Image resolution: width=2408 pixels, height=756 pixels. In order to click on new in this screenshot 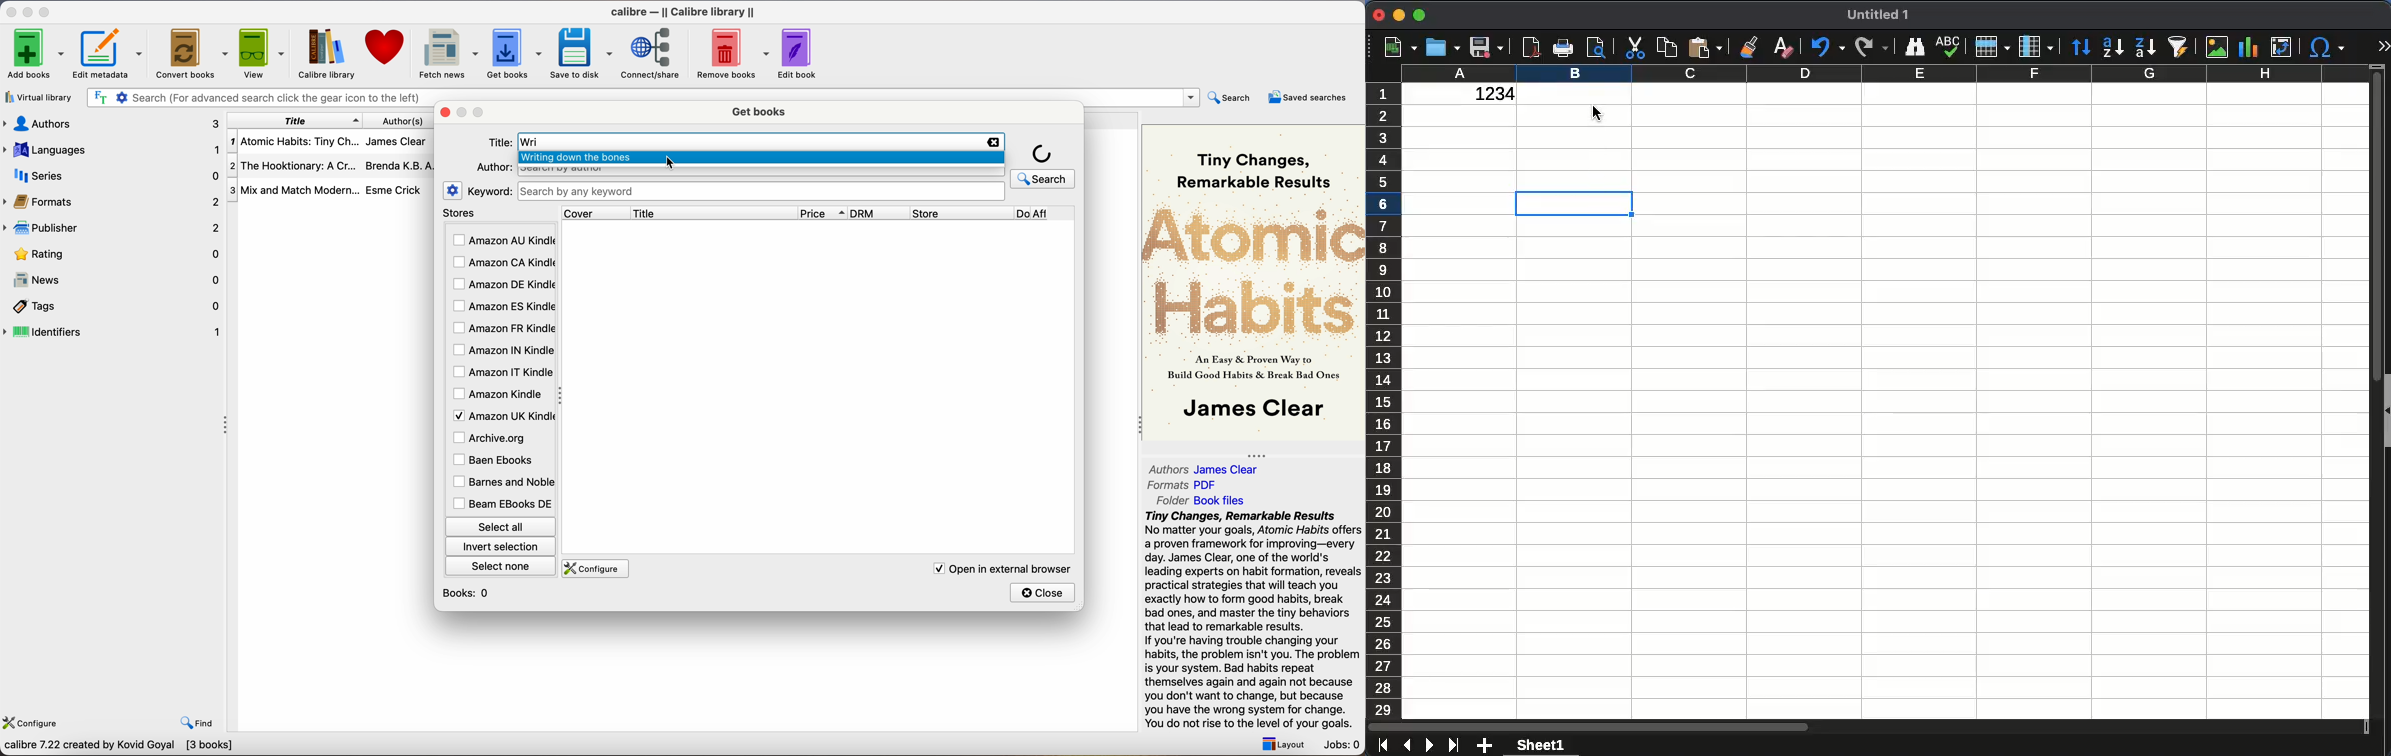, I will do `click(1399, 48)`.